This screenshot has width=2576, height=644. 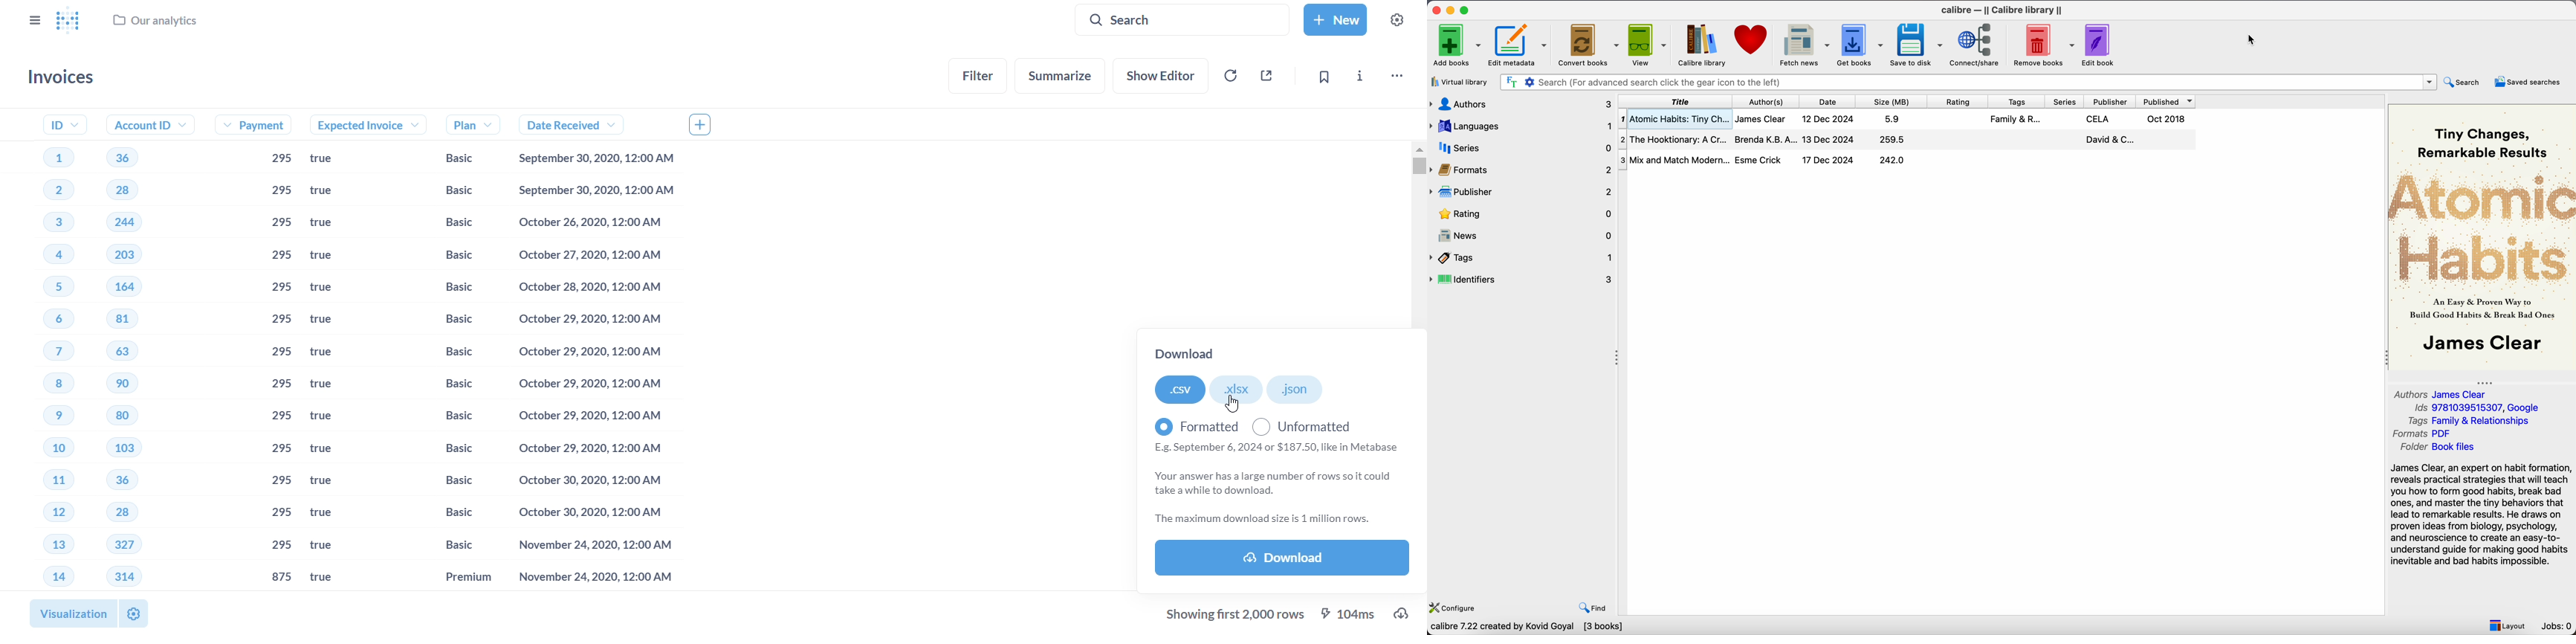 What do you see at coordinates (2442, 393) in the screenshot?
I see `Authors James Clear` at bounding box center [2442, 393].